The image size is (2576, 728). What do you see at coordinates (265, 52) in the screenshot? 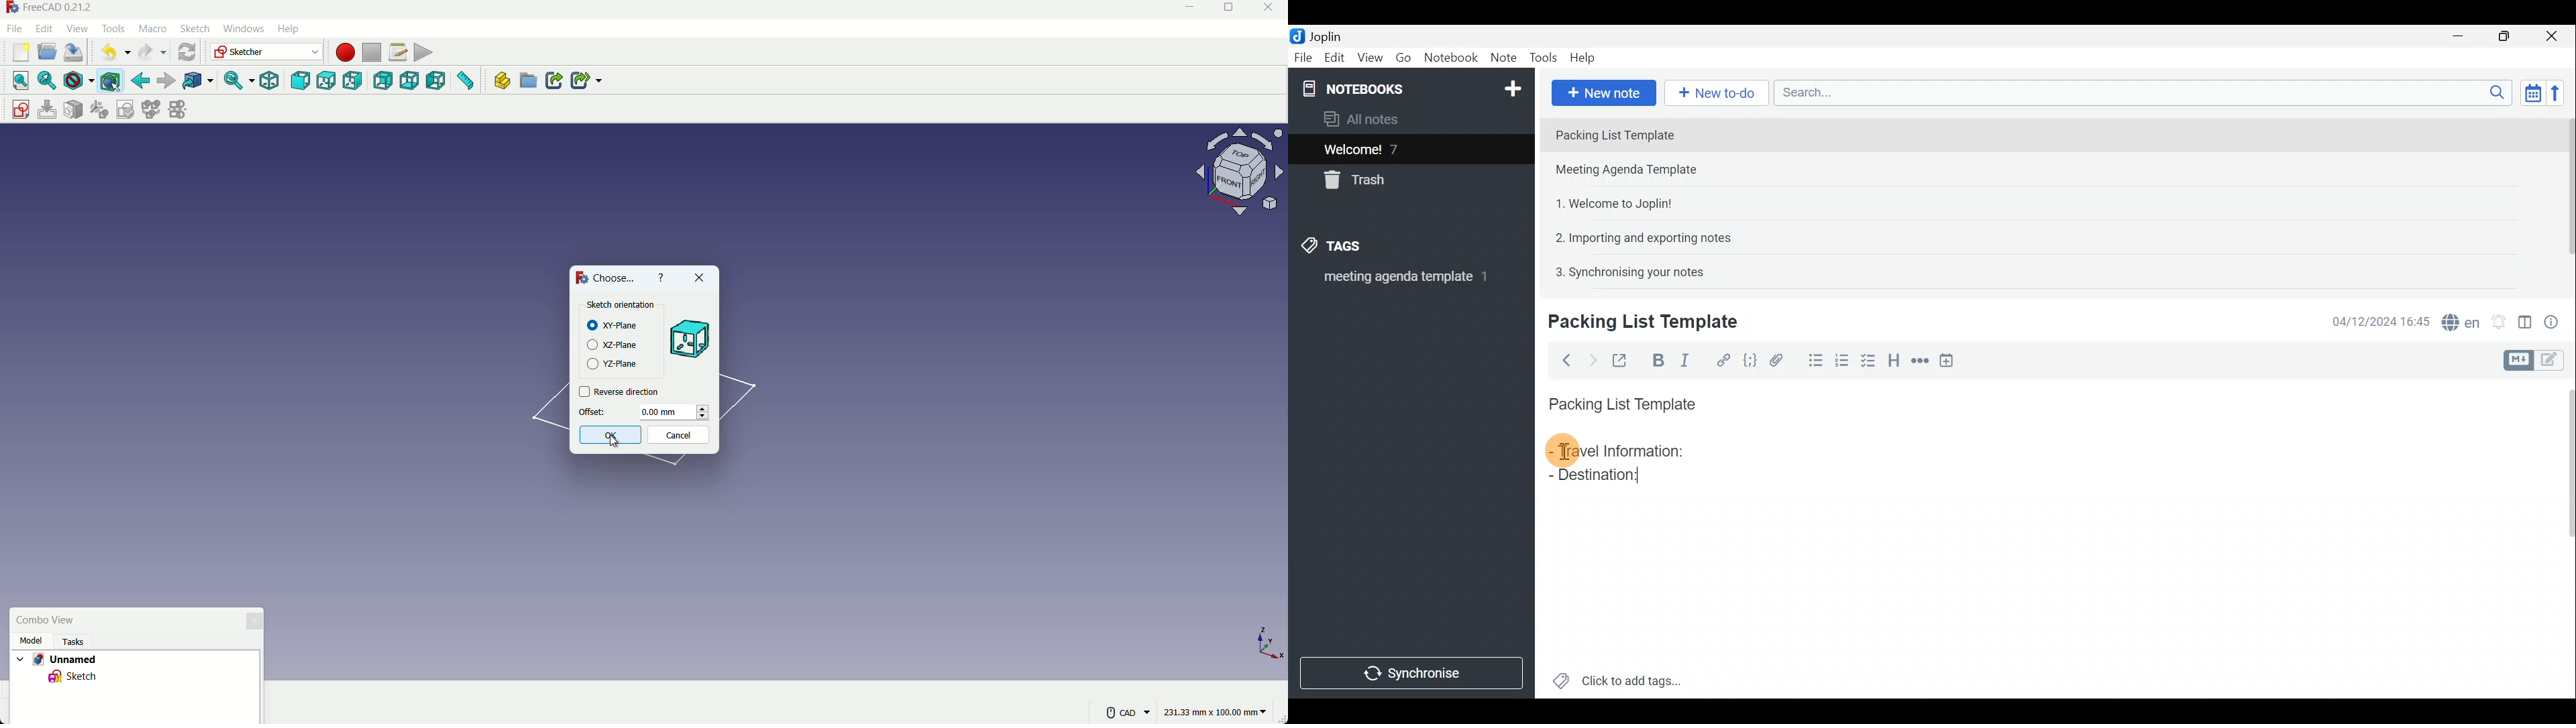
I see `switch workbenches` at bounding box center [265, 52].